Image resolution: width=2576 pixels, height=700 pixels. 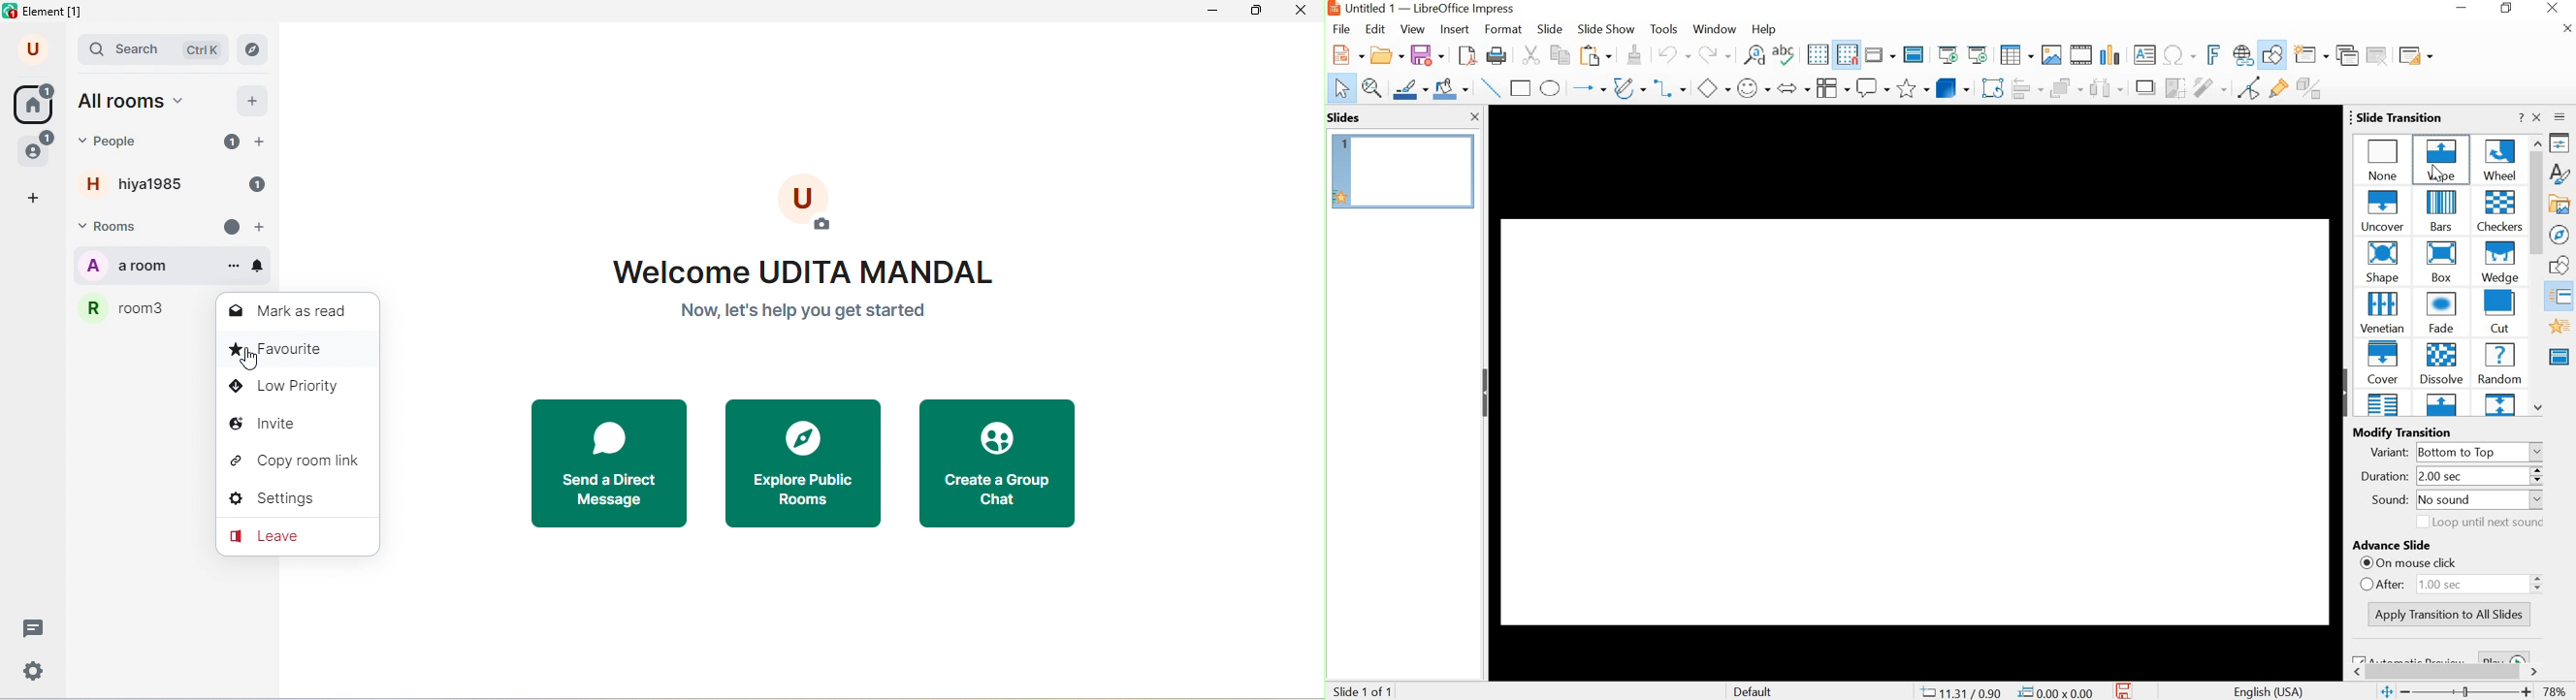 I want to click on 3D Objects, so click(x=1955, y=87).